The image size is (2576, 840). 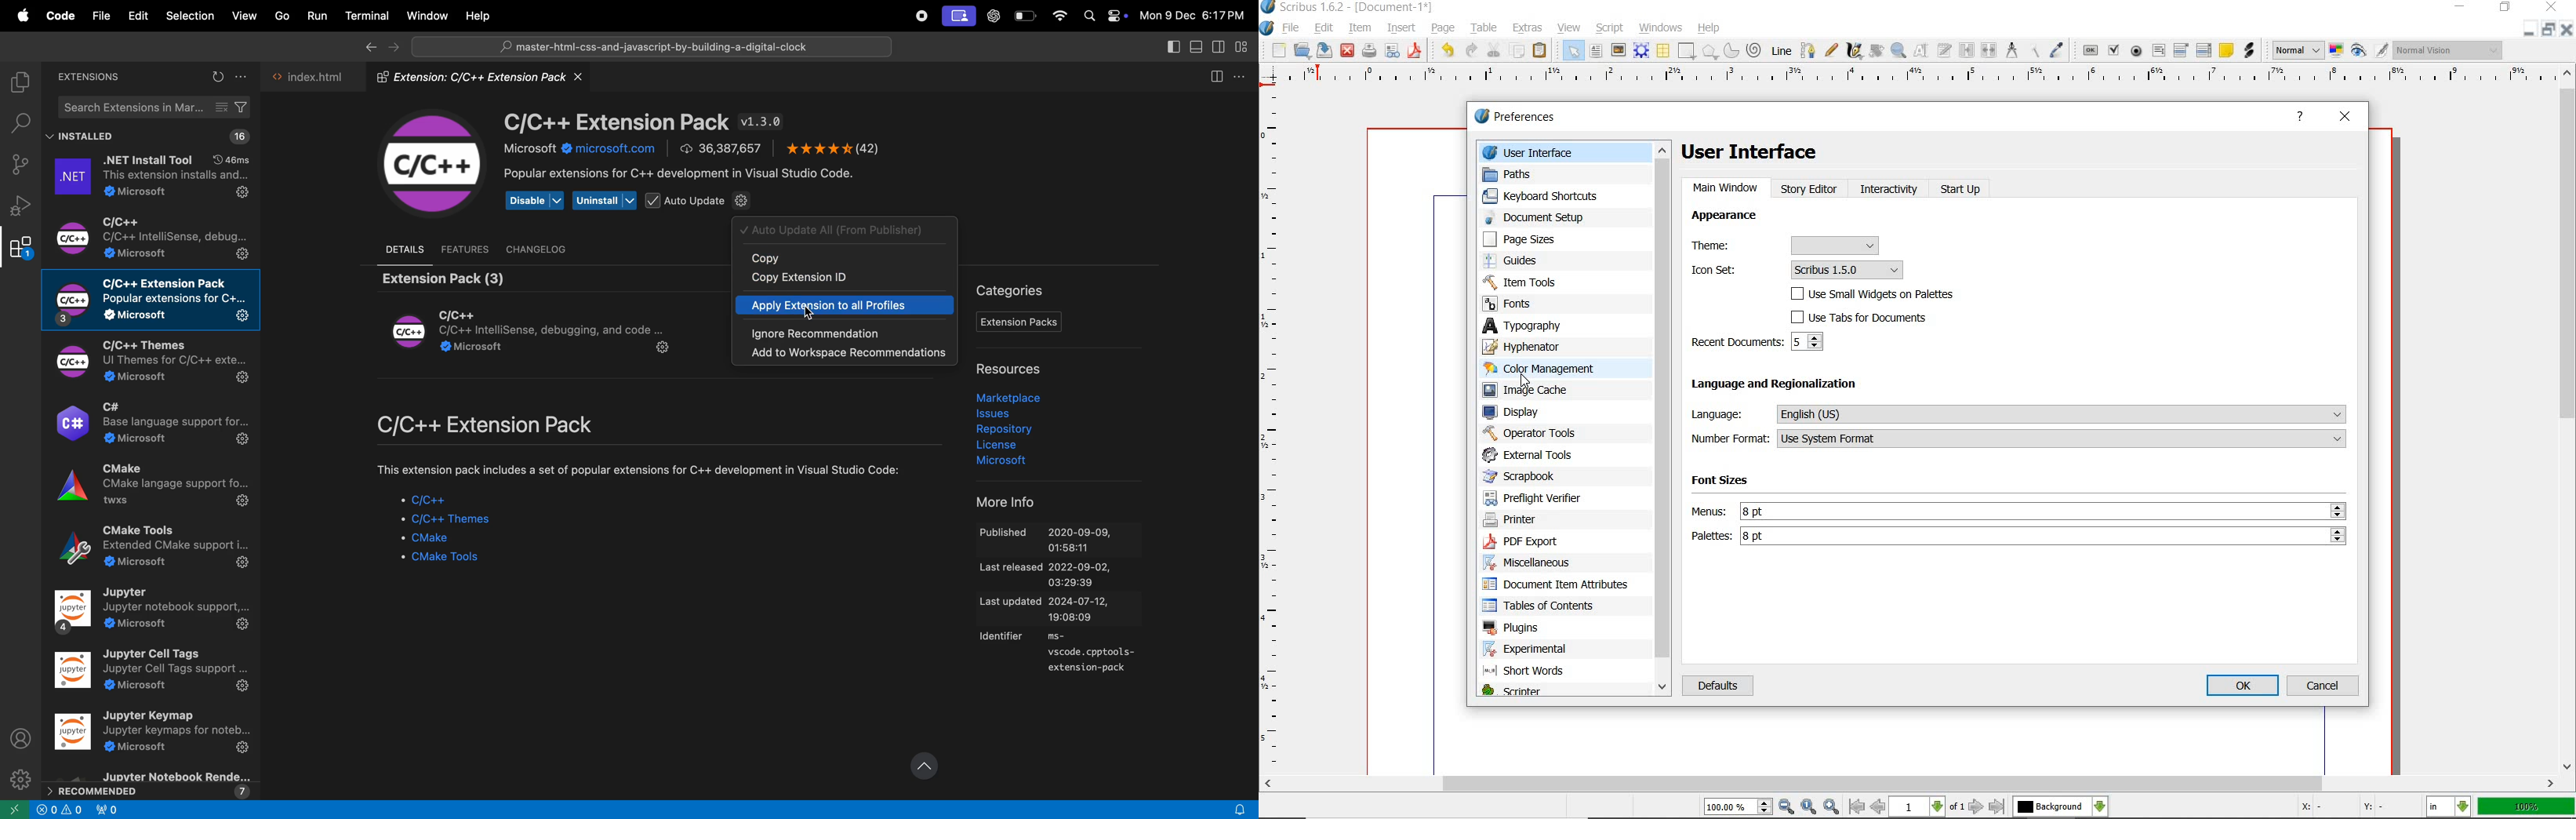 What do you see at coordinates (1473, 51) in the screenshot?
I see `redo` at bounding box center [1473, 51].